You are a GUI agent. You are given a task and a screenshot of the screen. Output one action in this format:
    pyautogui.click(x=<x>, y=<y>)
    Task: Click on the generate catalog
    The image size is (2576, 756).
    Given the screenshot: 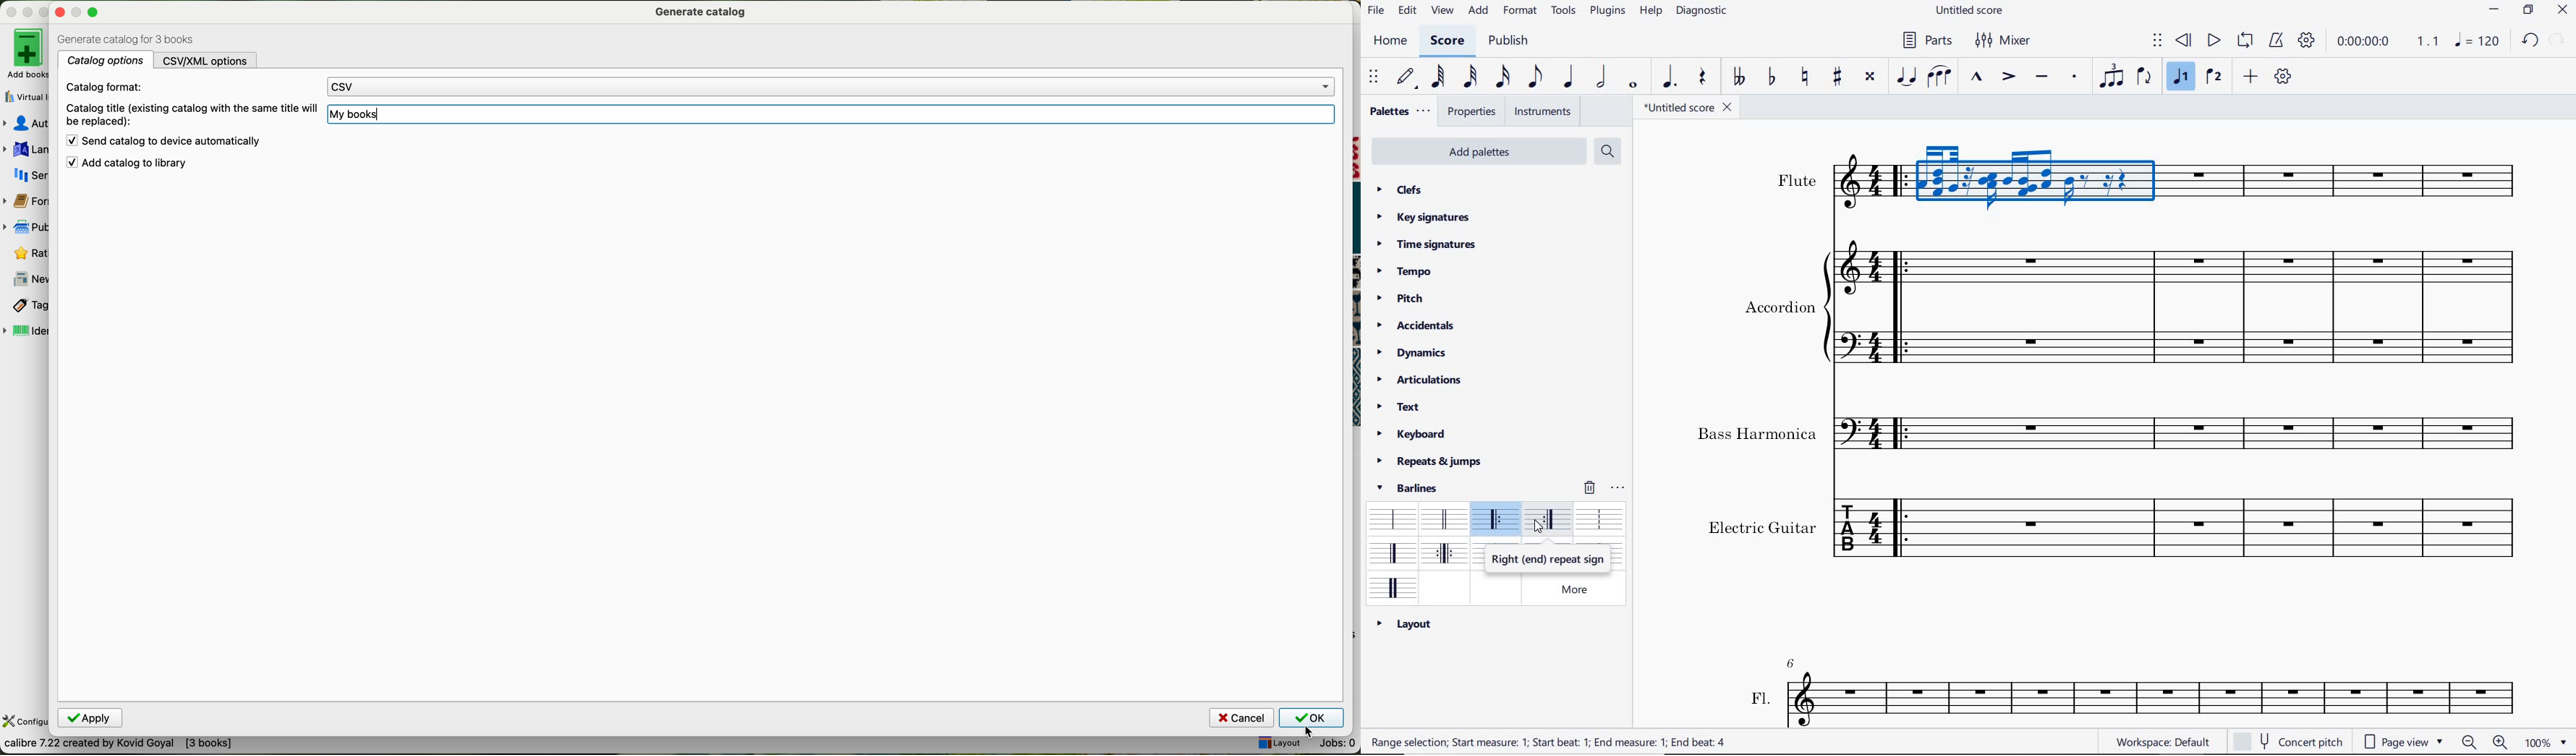 What is the action you would take?
    pyautogui.click(x=701, y=13)
    